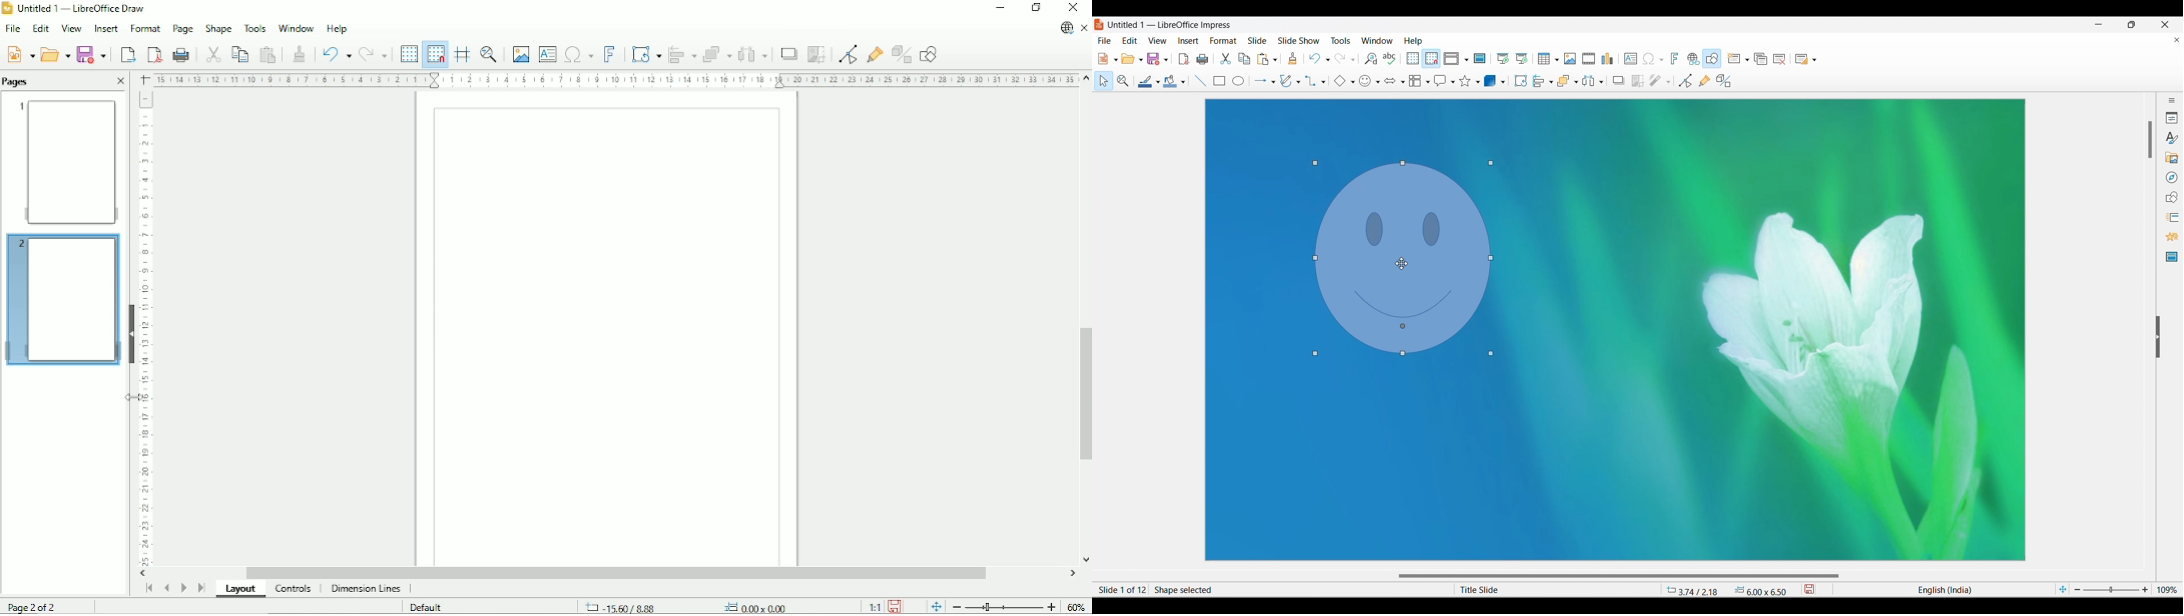  What do you see at coordinates (928, 54) in the screenshot?
I see `Show draw functions` at bounding box center [928, 54].